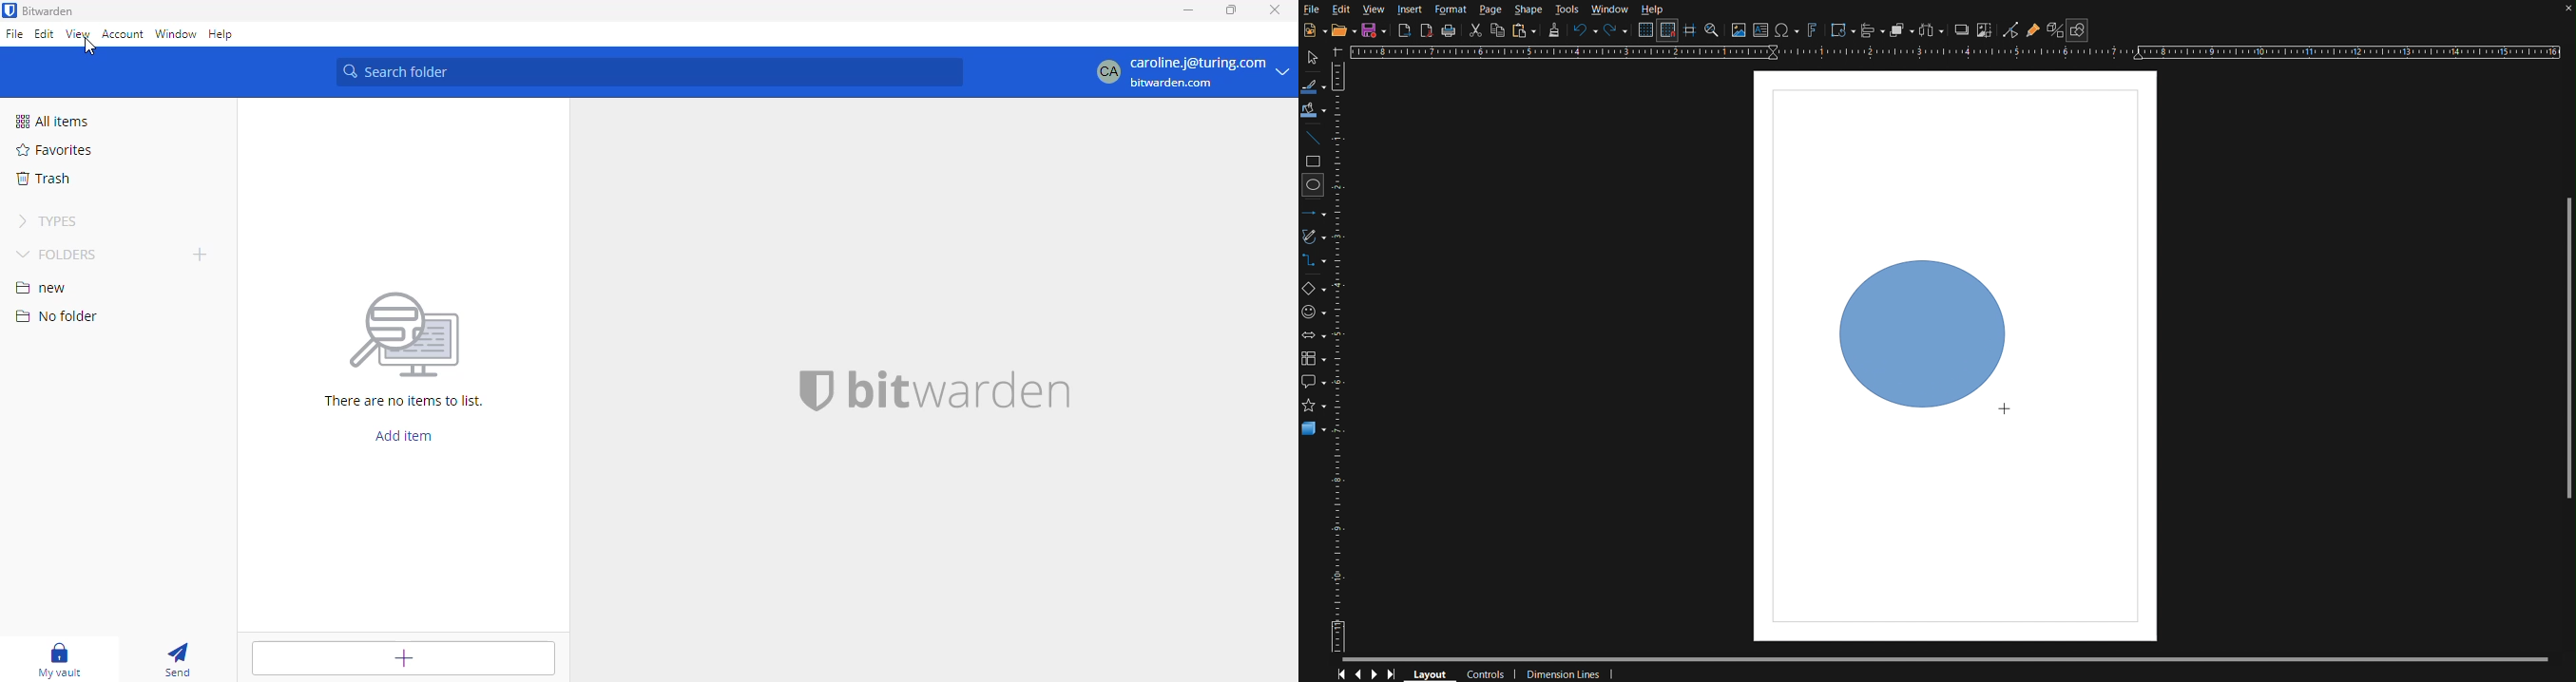 This screenshot has height=700, width=2576. Describe the element at coordinates (1454, 8) in the screenshot. I see `Format` at that location.